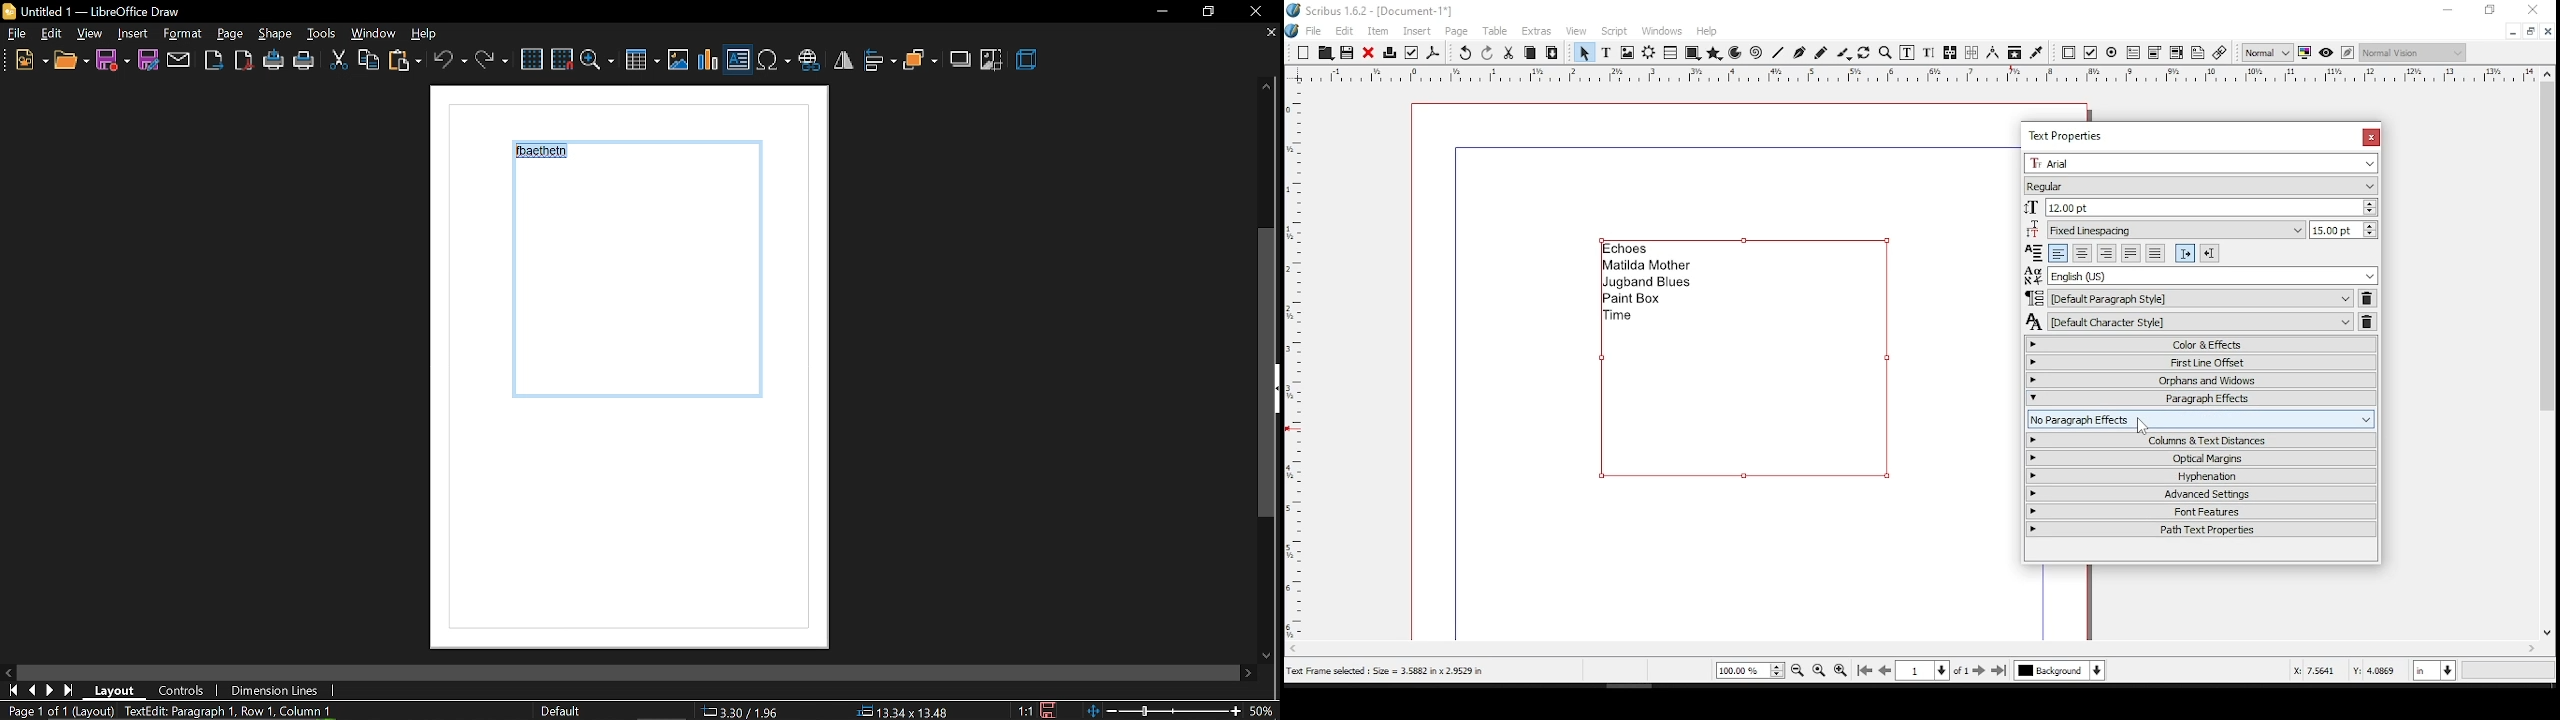  What do you see at coordinates (50, 690) in the screenshot?
I see `next page` at bounding box center [50, 690].